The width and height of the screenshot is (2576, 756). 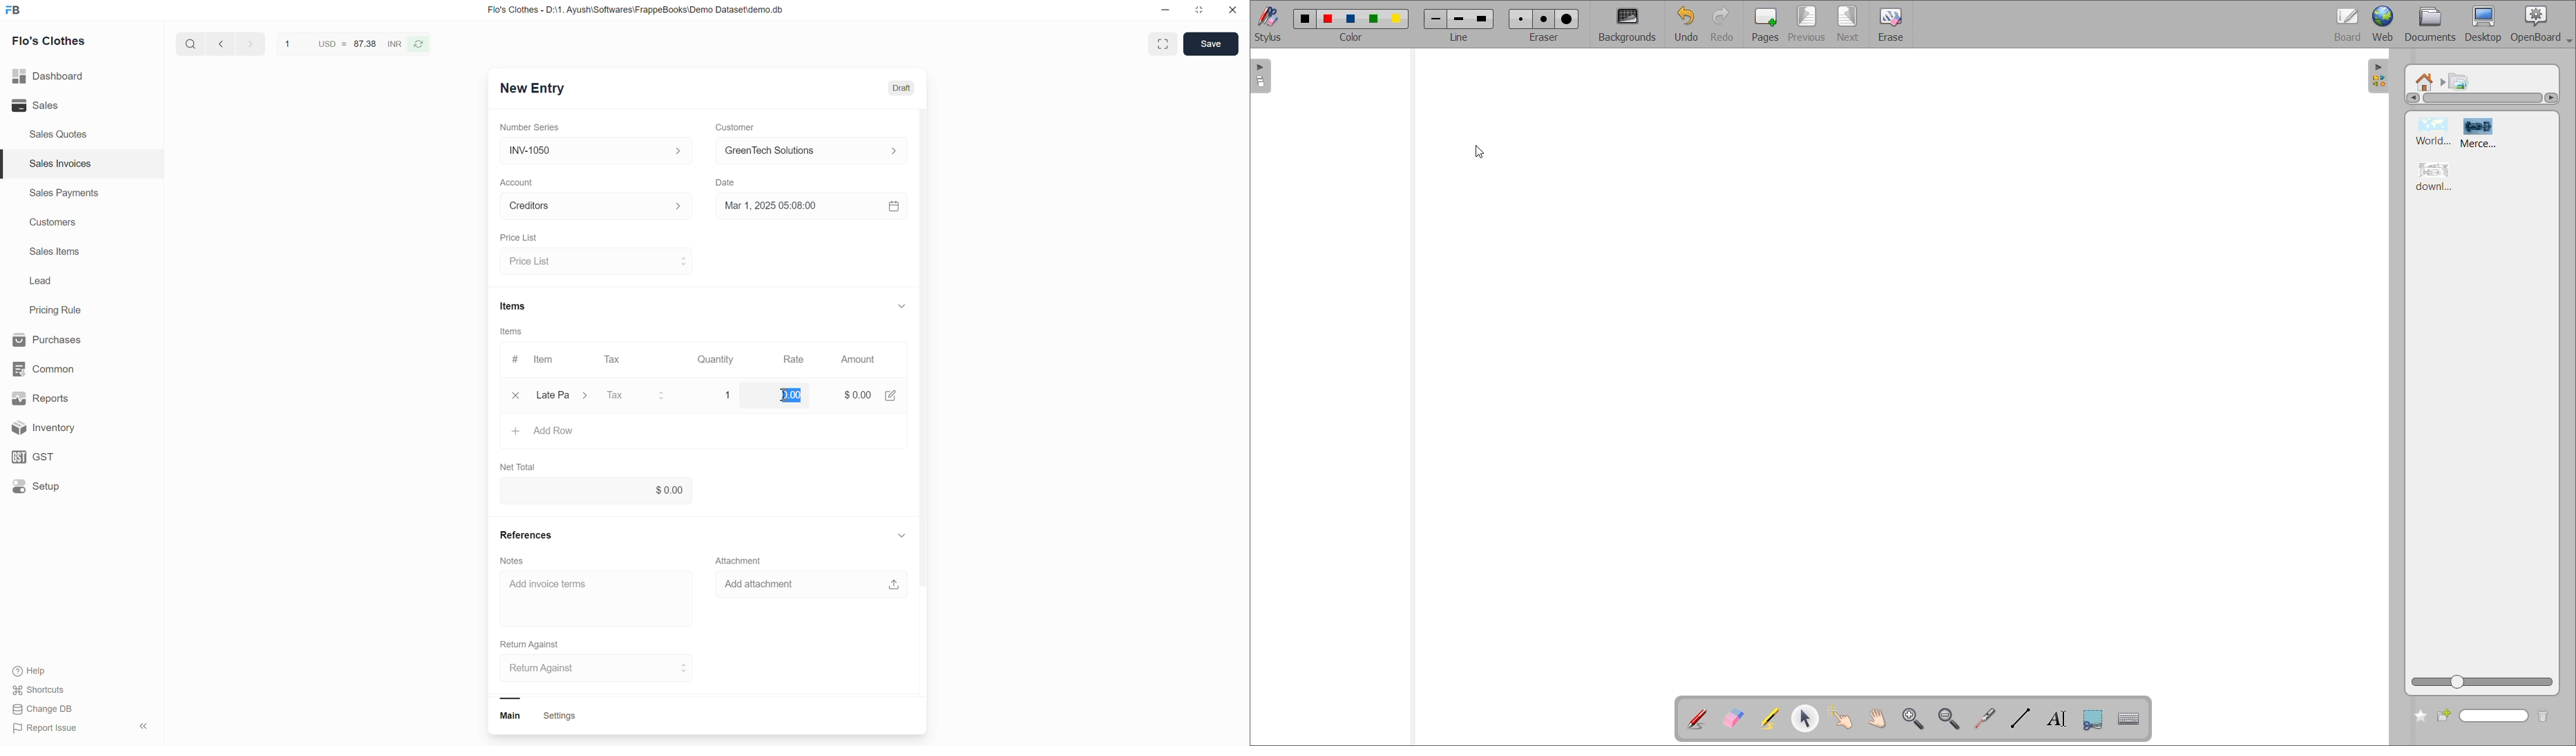 What do you see at coordinates (51, 224) in the screenshot?
I see `Customers` at bounding box center [51, 224].